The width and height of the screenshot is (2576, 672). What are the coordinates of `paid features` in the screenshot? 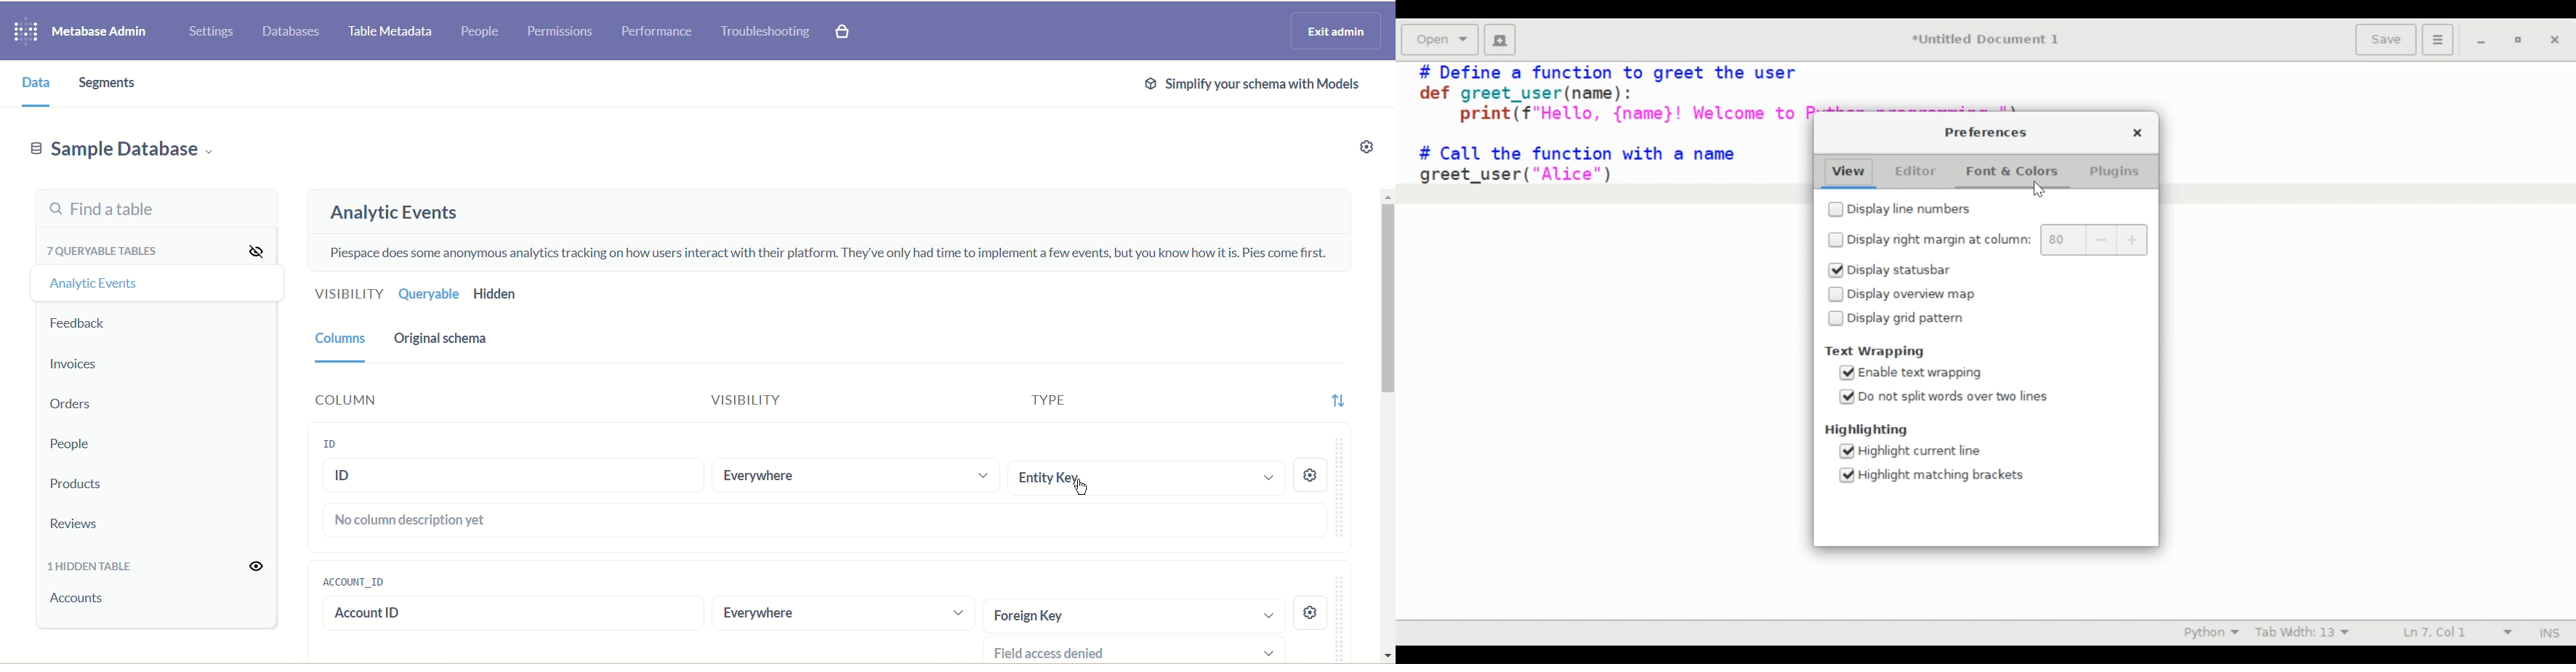 It's located at (844, 33).